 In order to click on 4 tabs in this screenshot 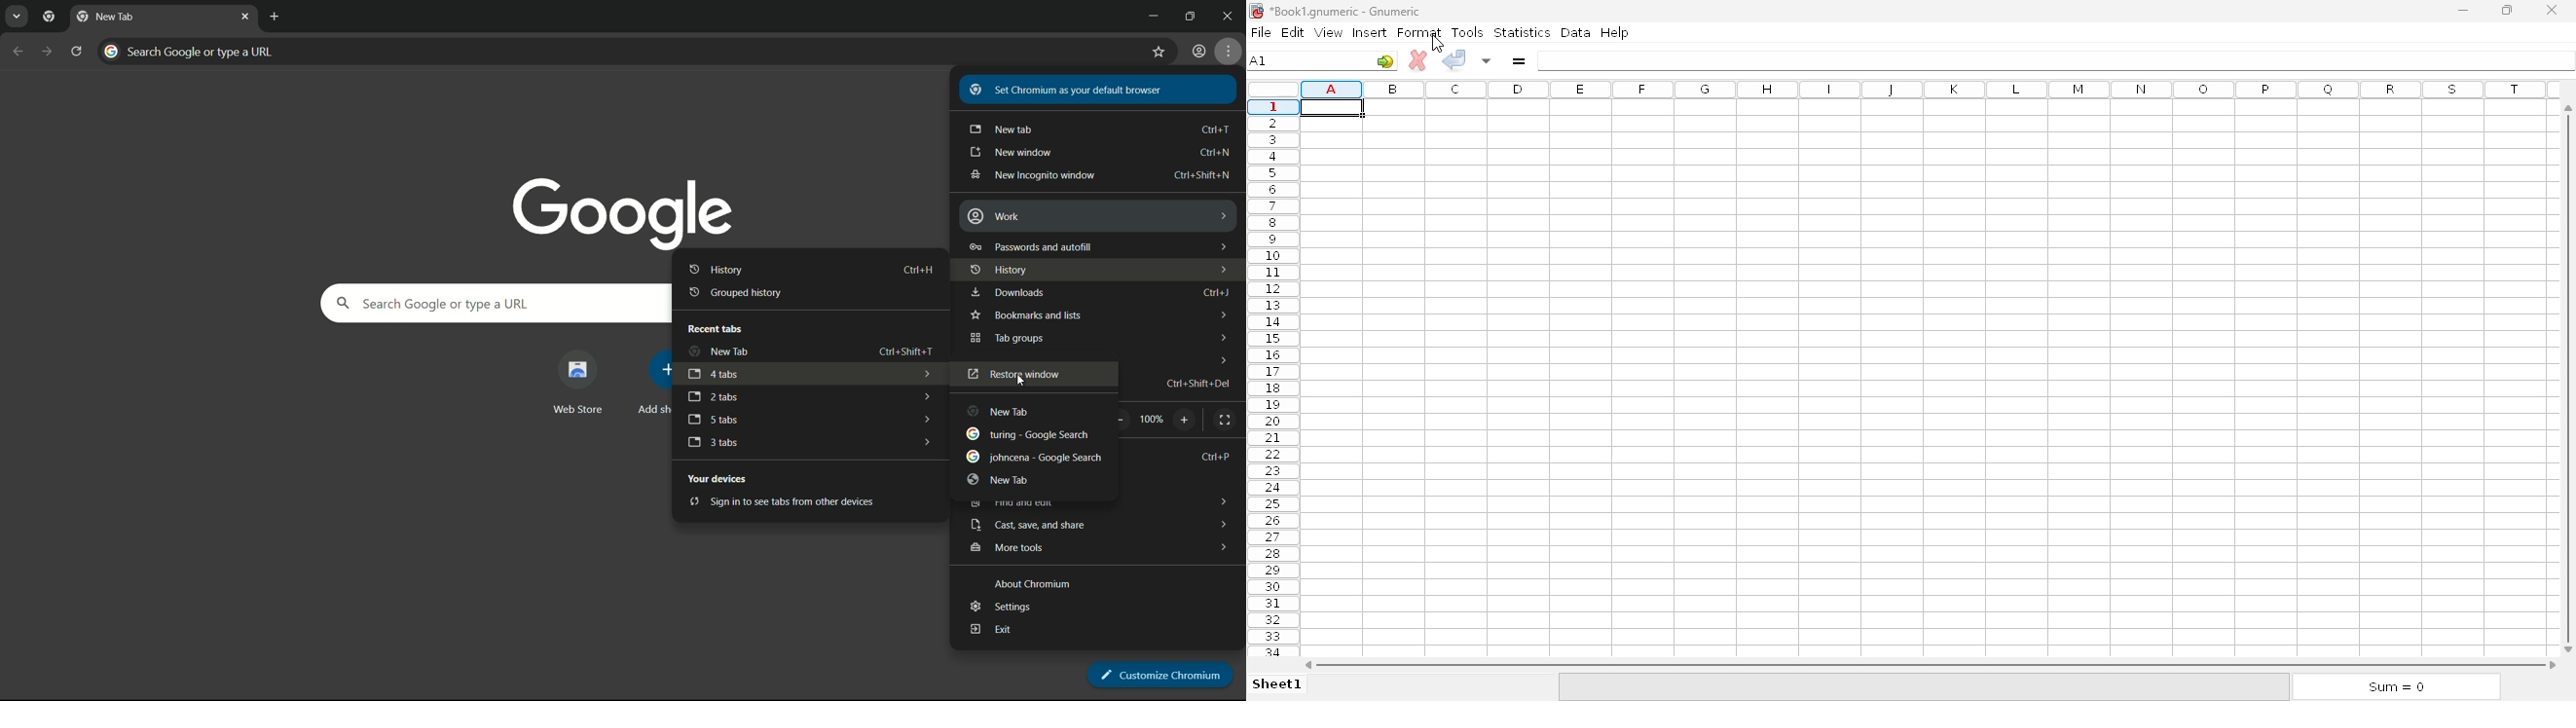, I will do `click(712, 375)`.